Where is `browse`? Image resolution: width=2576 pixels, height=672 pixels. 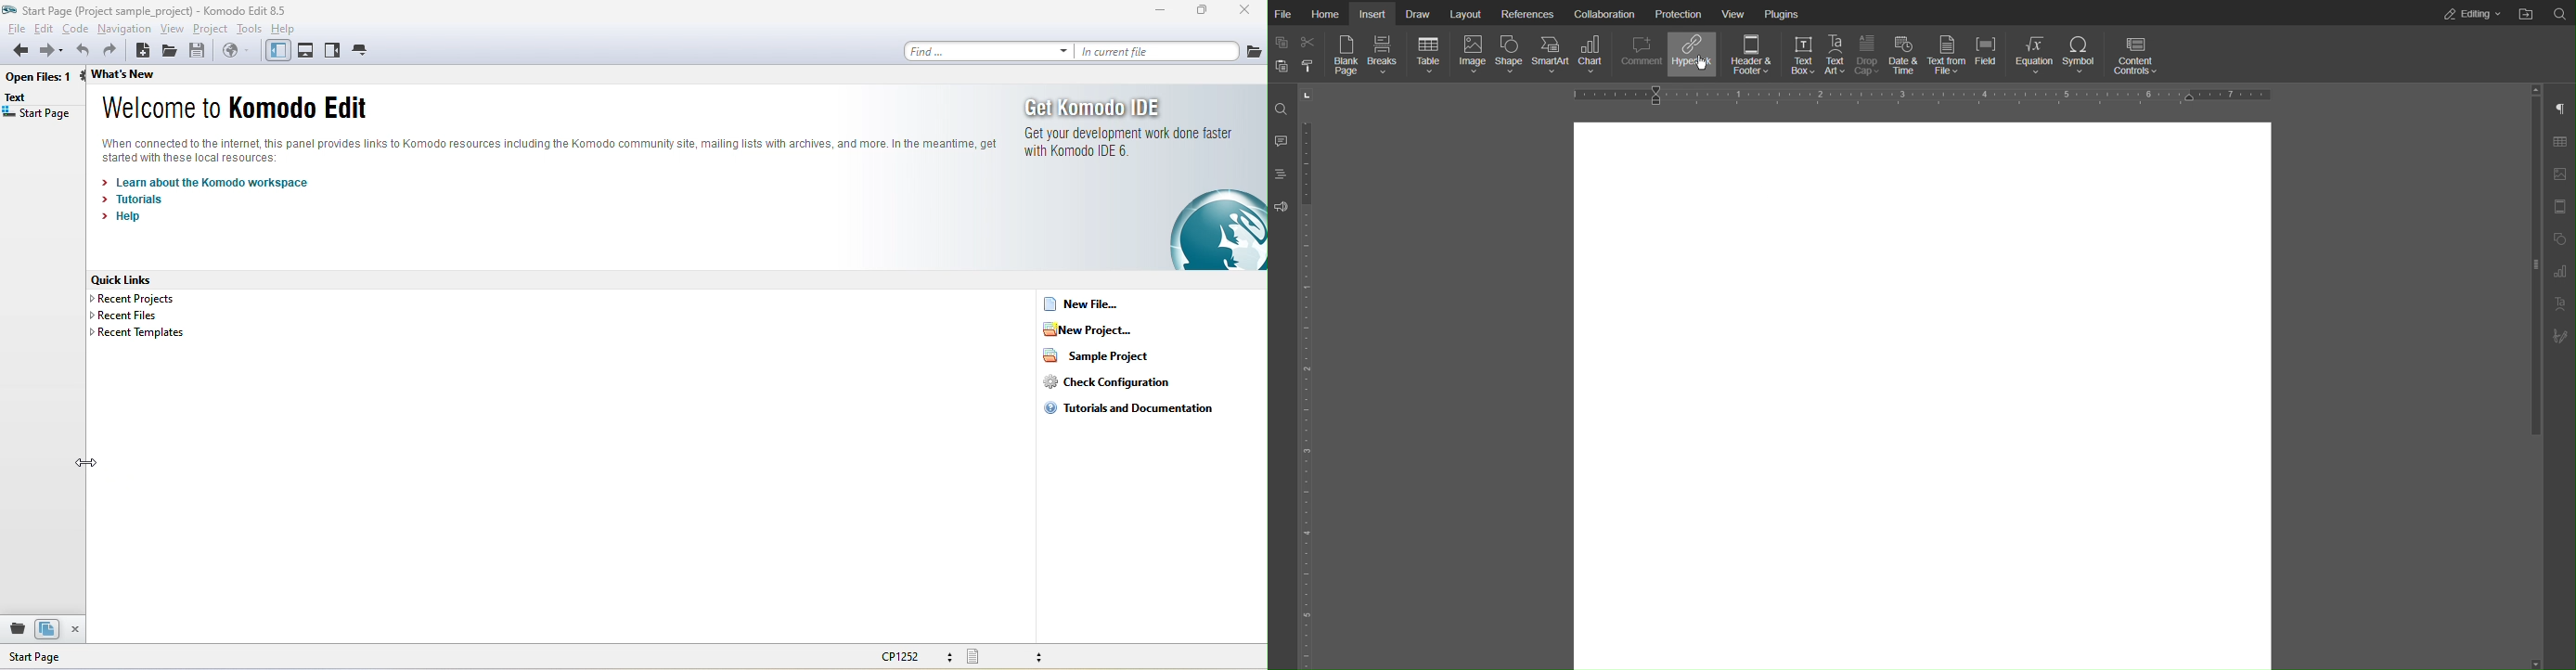 browse is located at coordinates (235, 53).